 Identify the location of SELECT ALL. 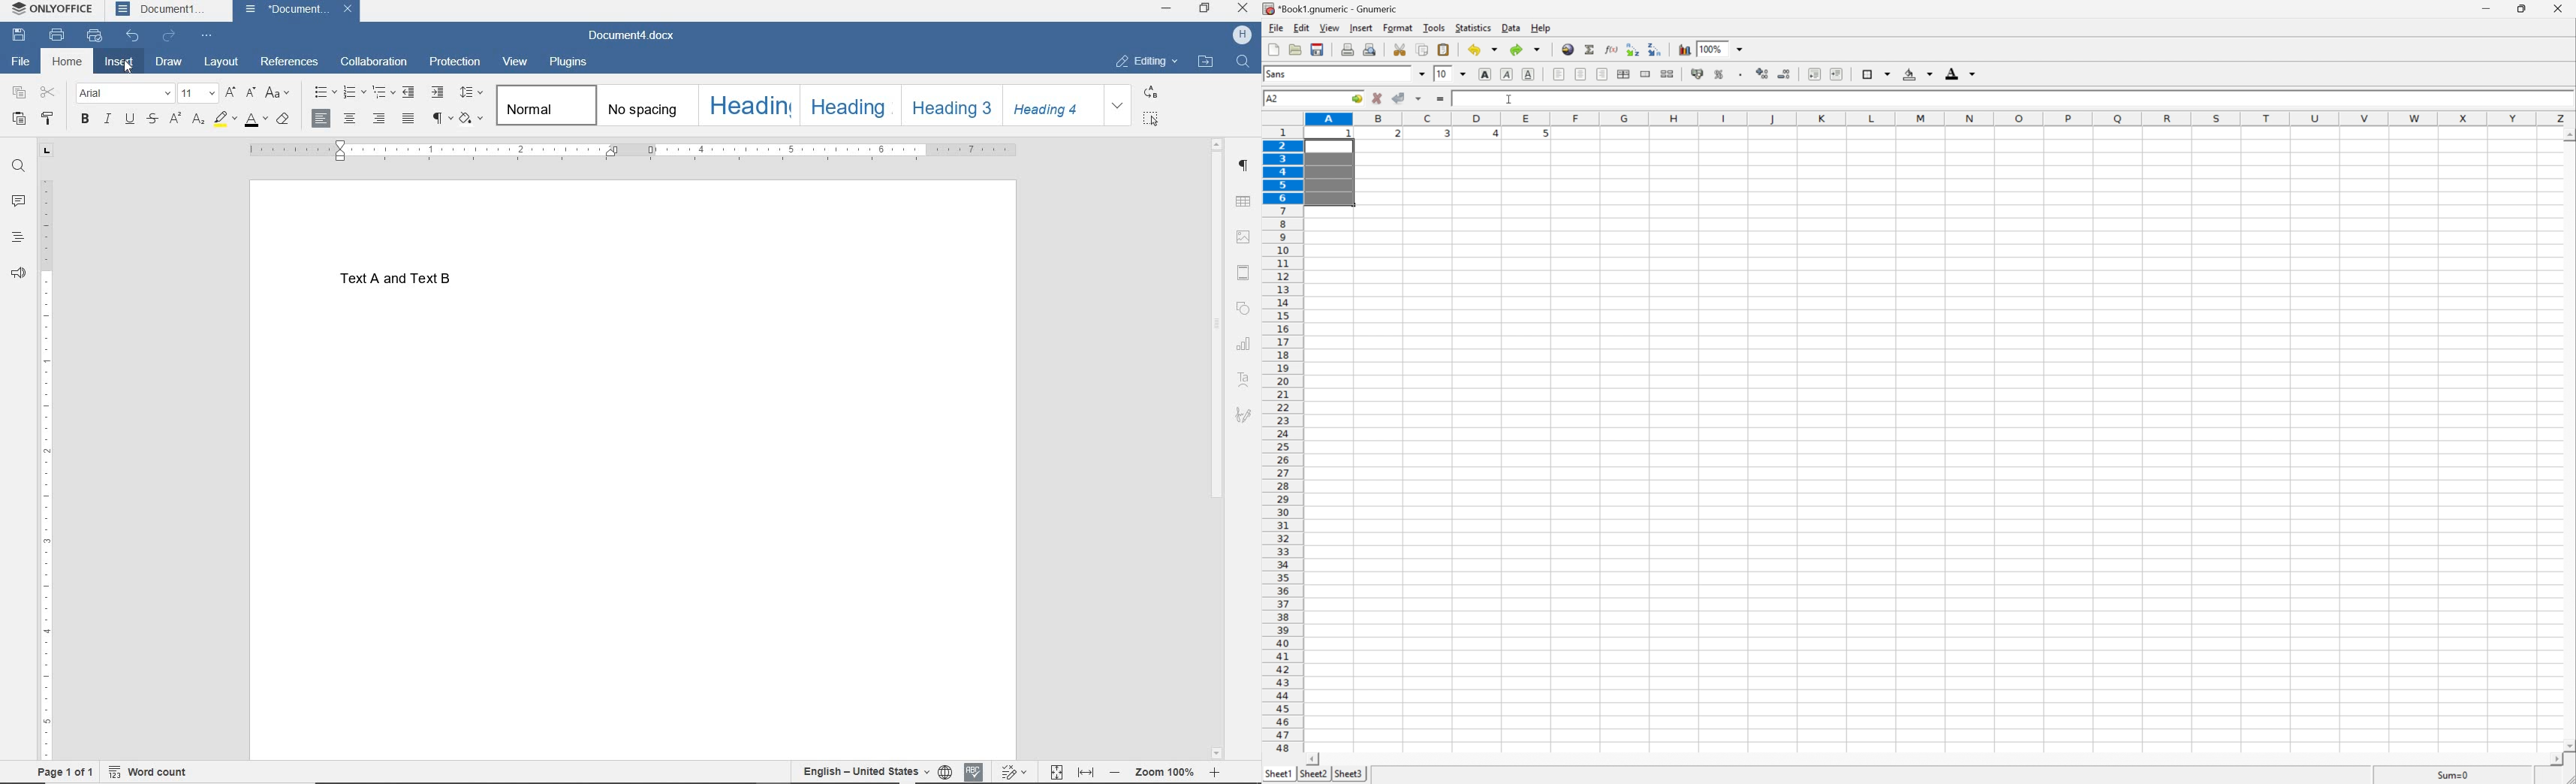
(1151, 119).